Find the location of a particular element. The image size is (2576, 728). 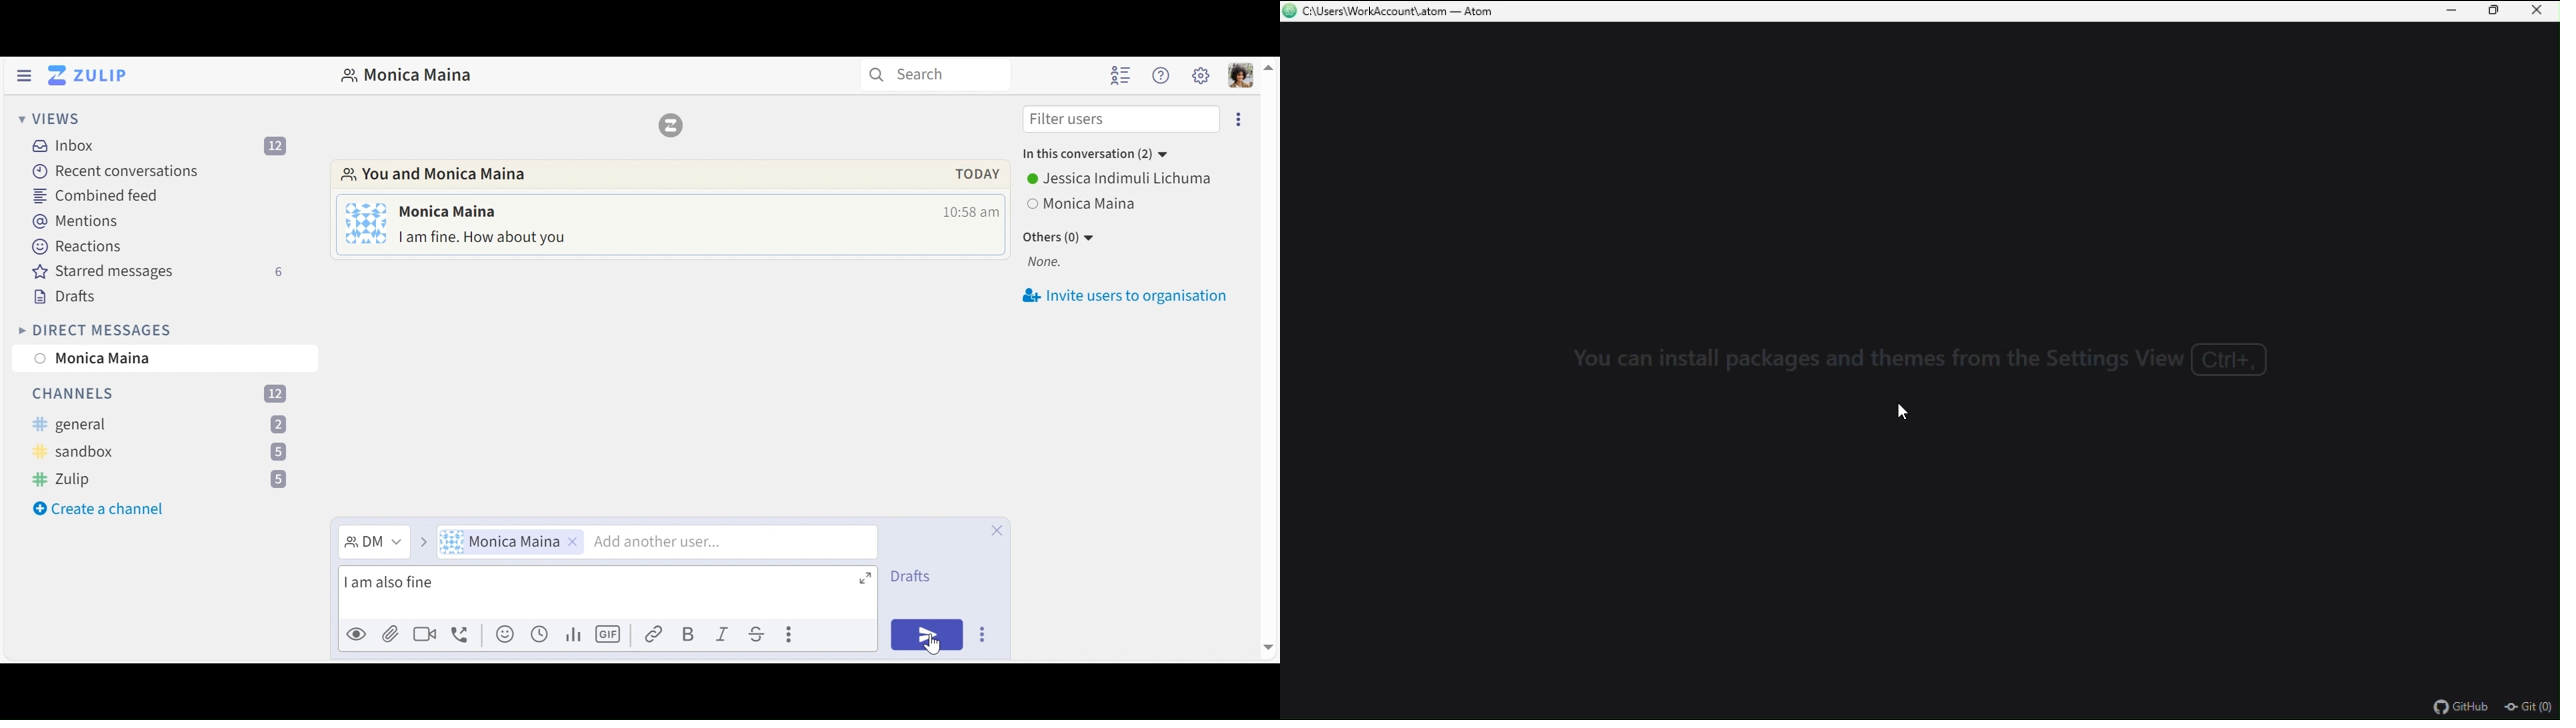

channel is located at coordinates (159, 424).